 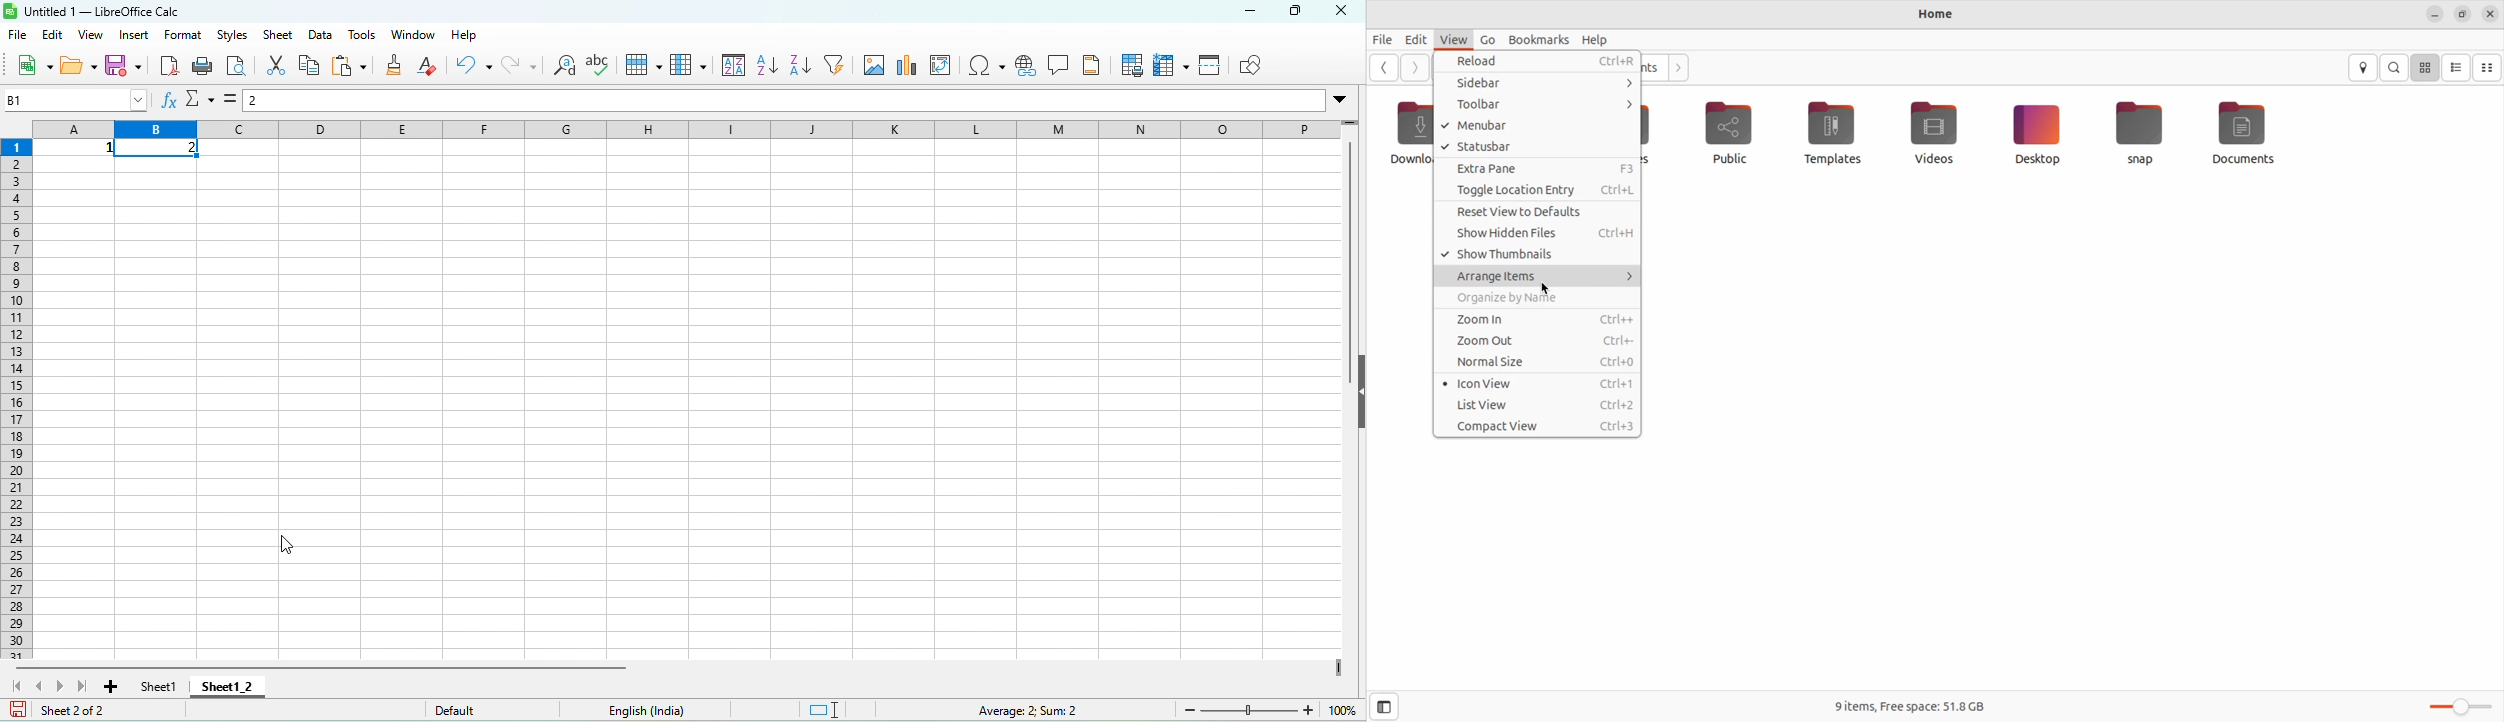 What do you see at coordinates (1731, 136) in the screenshot?
I see `Public` at bounding box center [1731, 136].